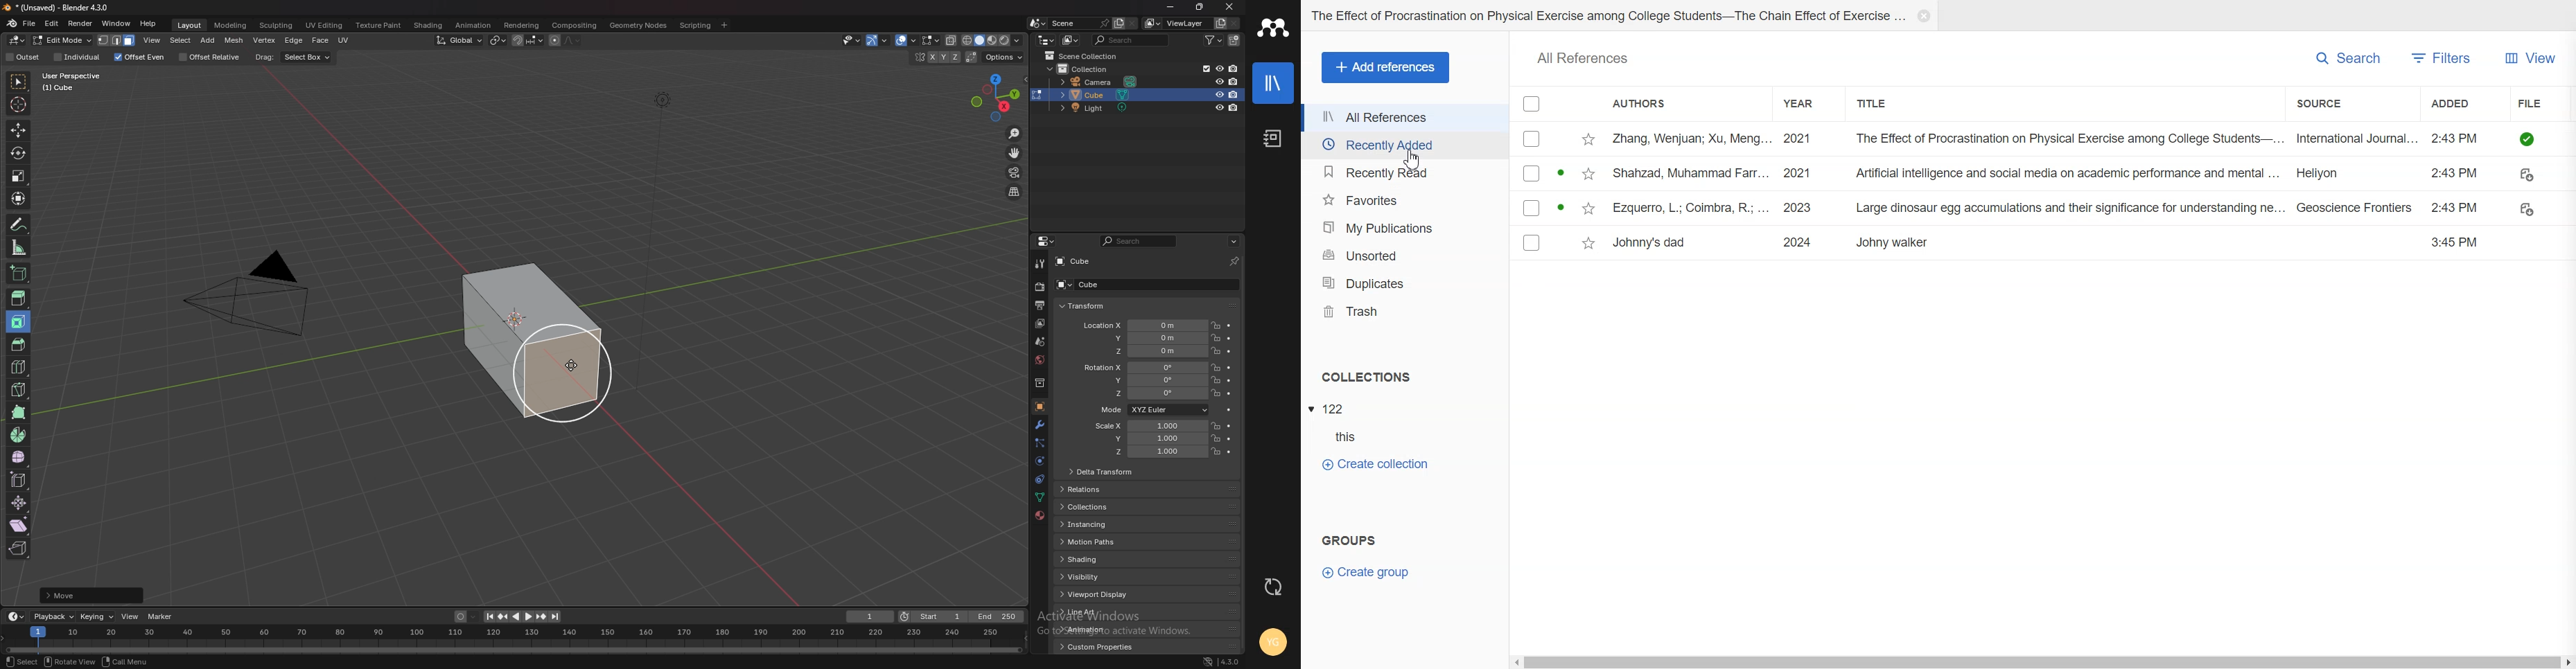 The width and height of the screenshot is (2576, 672). Describe the element at coordinates (1273, 647) in the screenshot. I see `Account` at that location.